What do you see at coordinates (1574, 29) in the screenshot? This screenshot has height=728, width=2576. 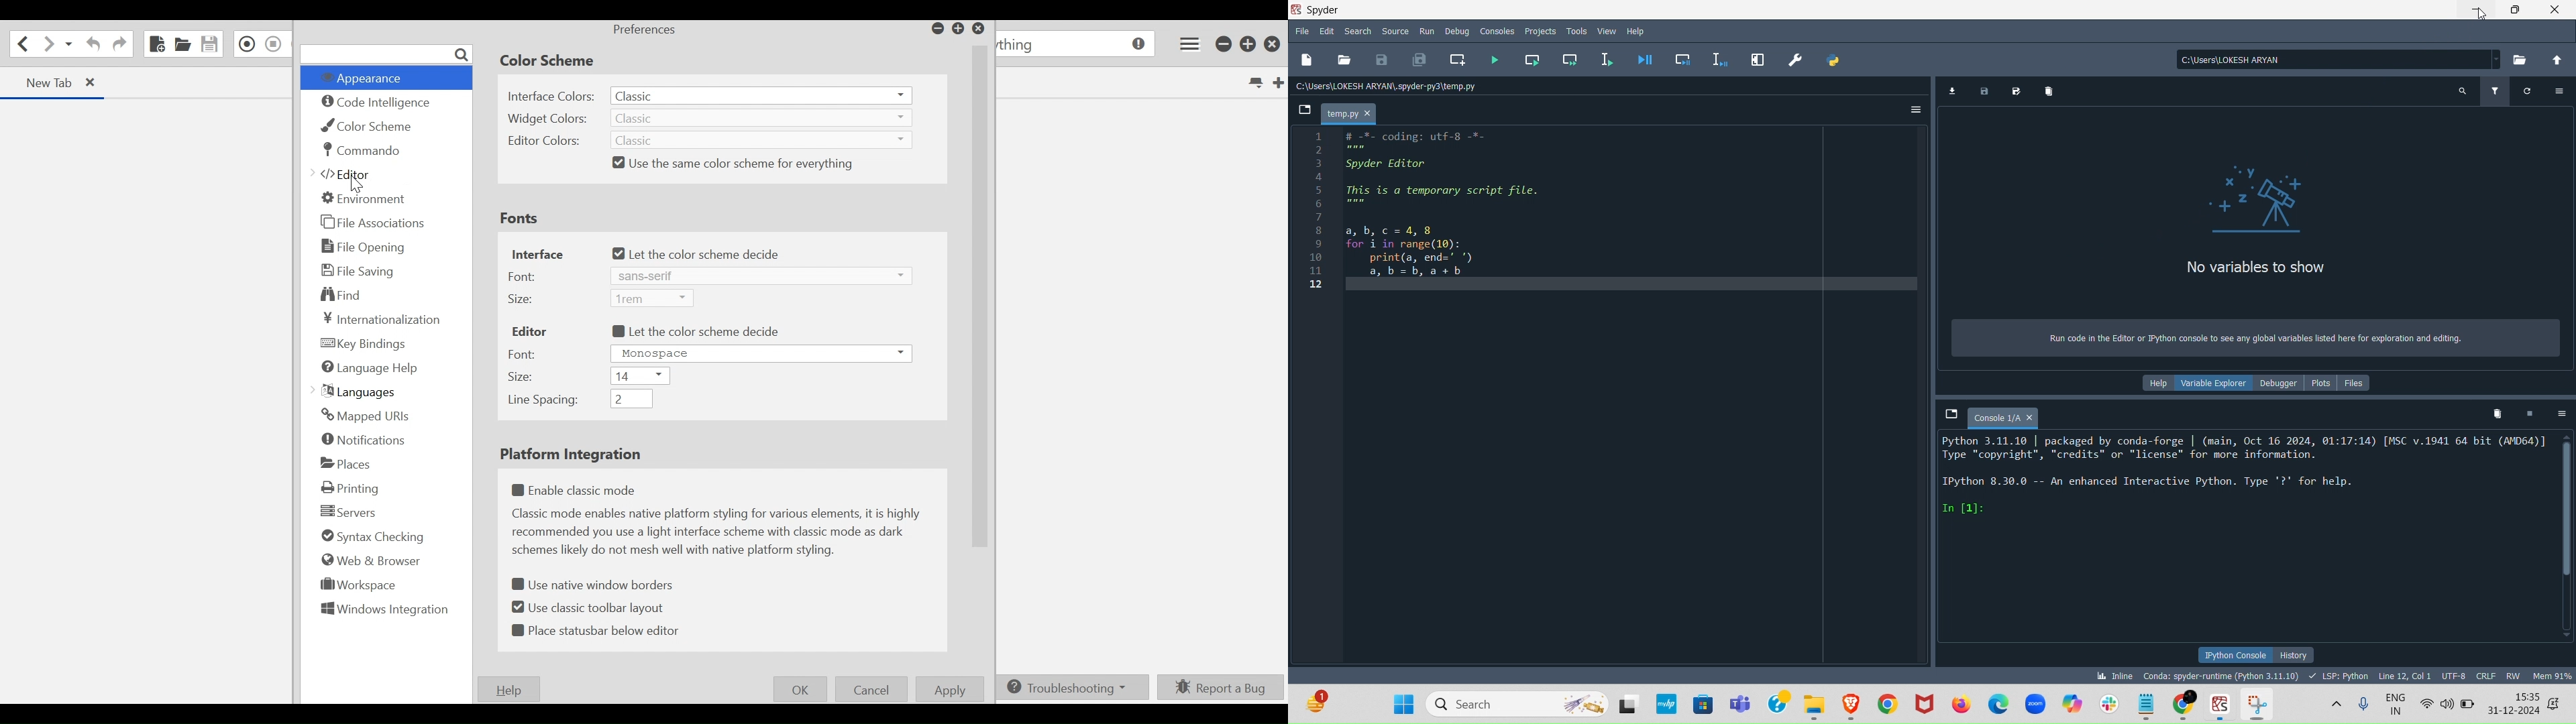 I see `Tools` at bounding box center [1574, 29].